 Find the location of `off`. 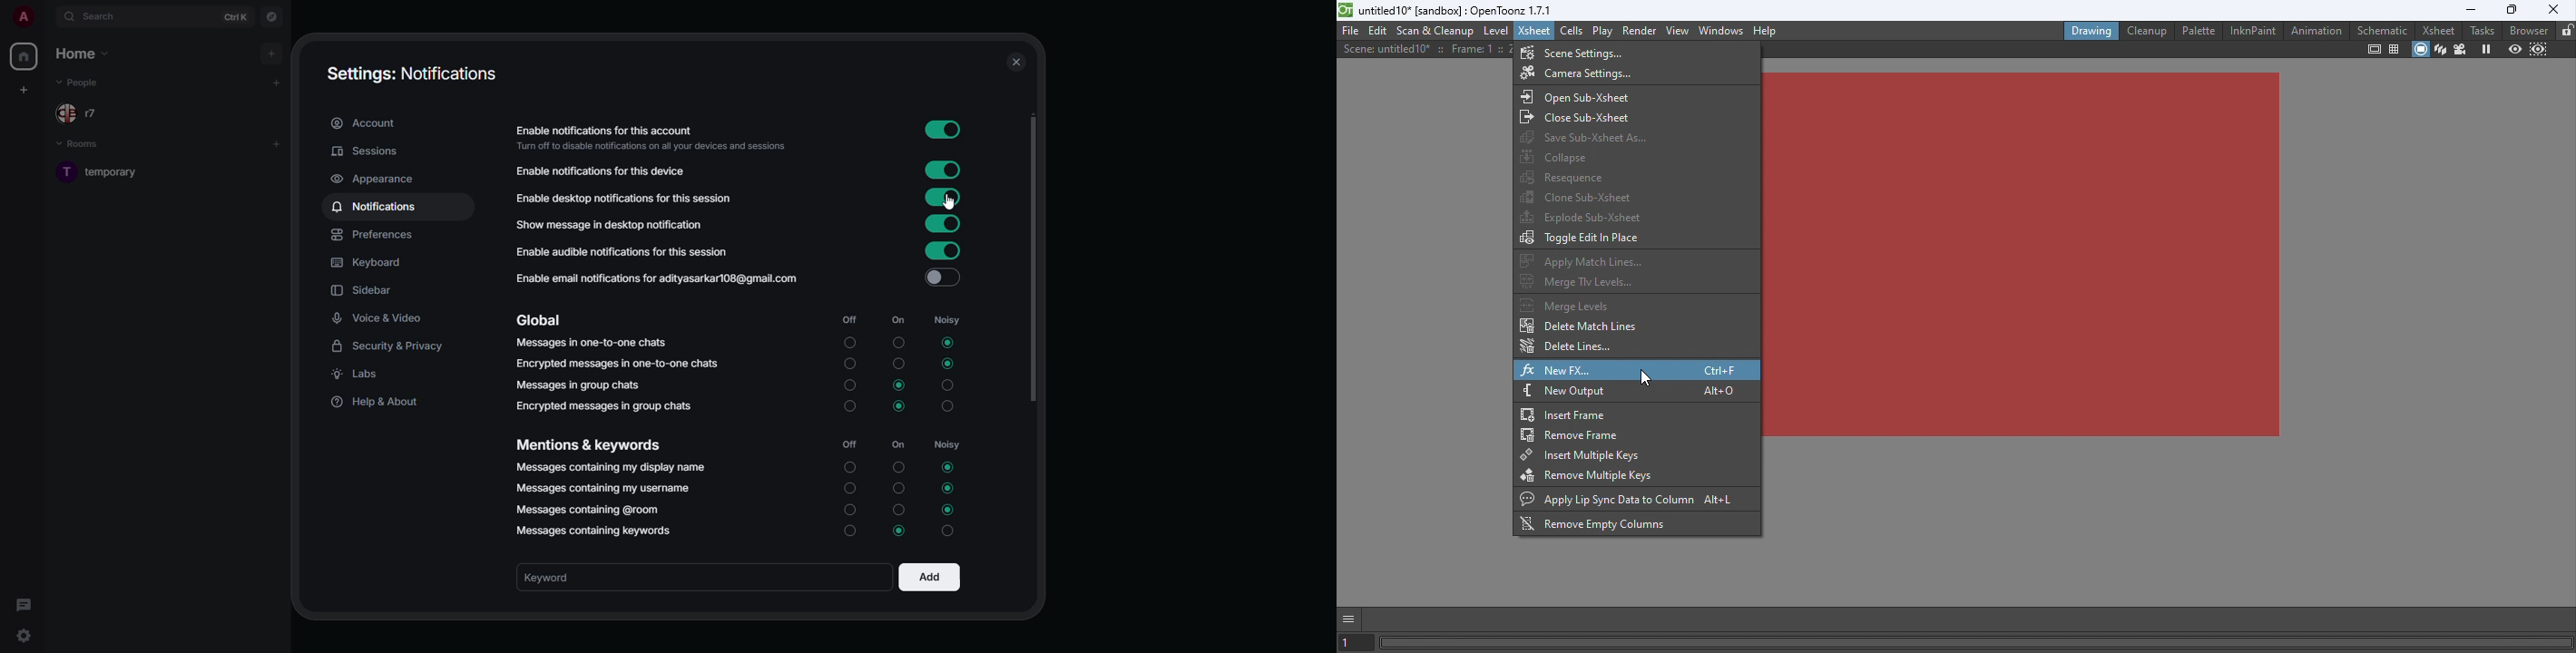

off is located at coordinates (850, 445).